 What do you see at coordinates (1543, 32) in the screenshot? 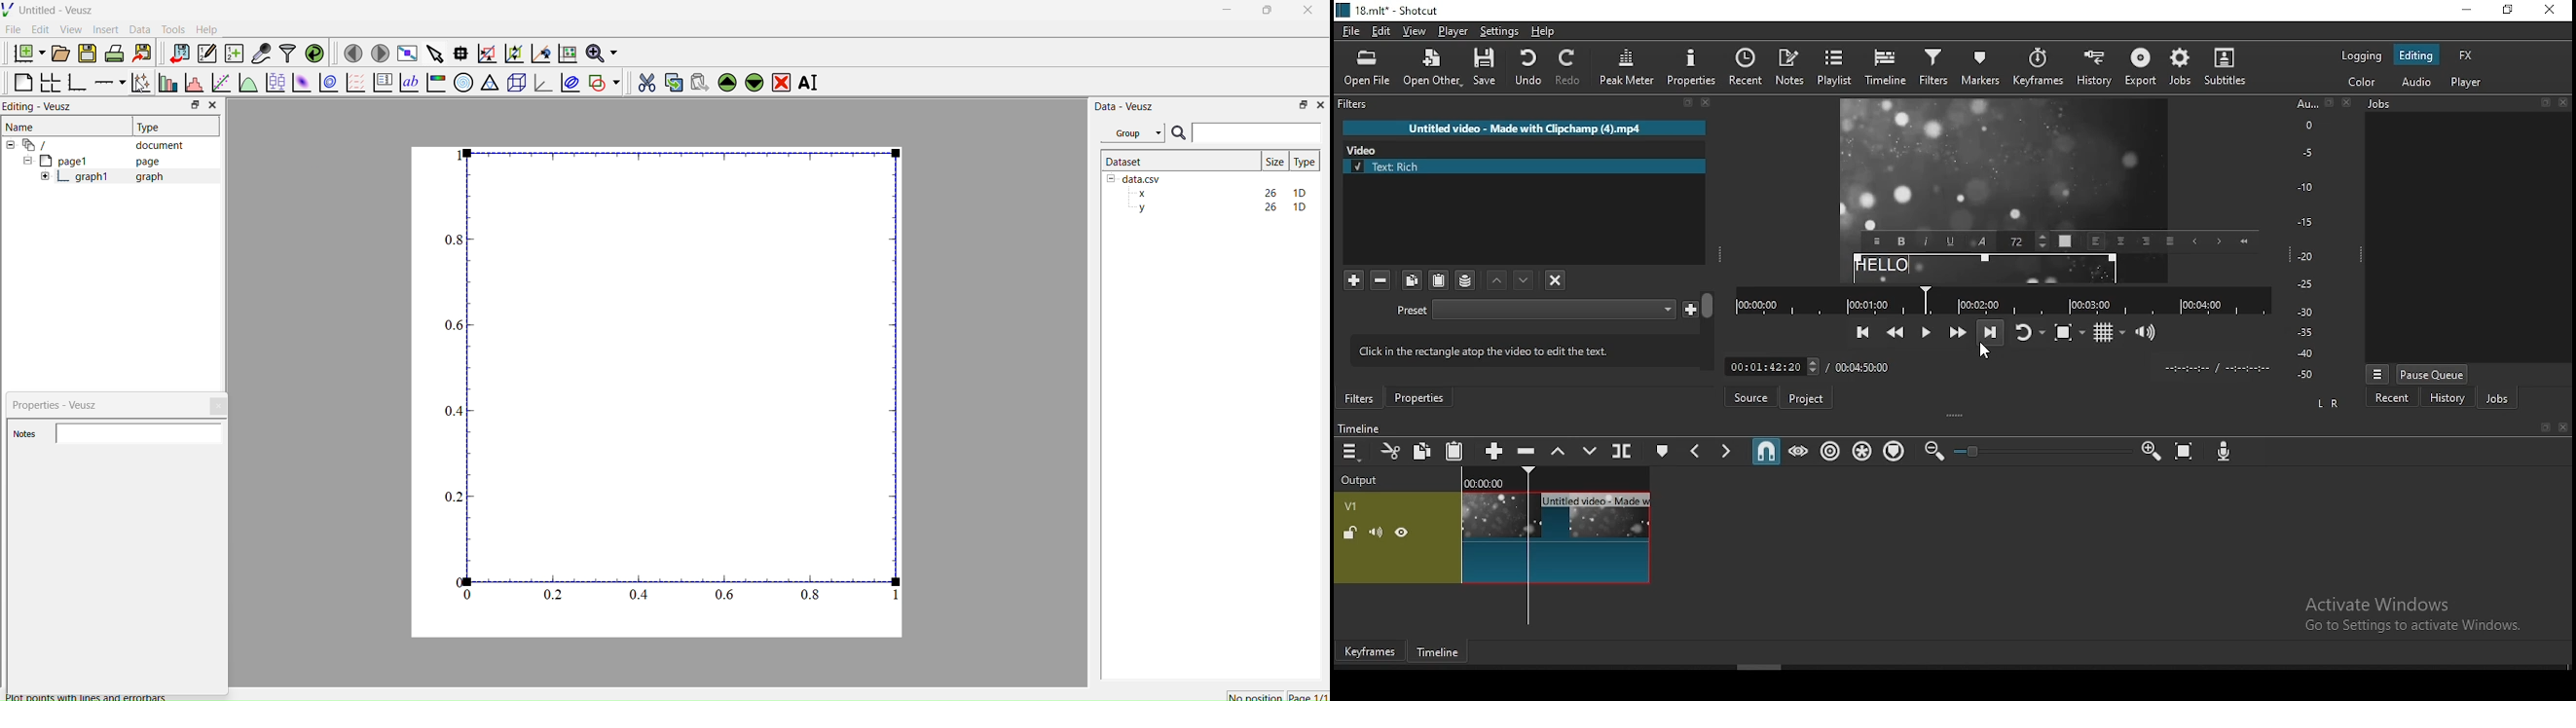
I see `help` at bounding box center [1543, 32].